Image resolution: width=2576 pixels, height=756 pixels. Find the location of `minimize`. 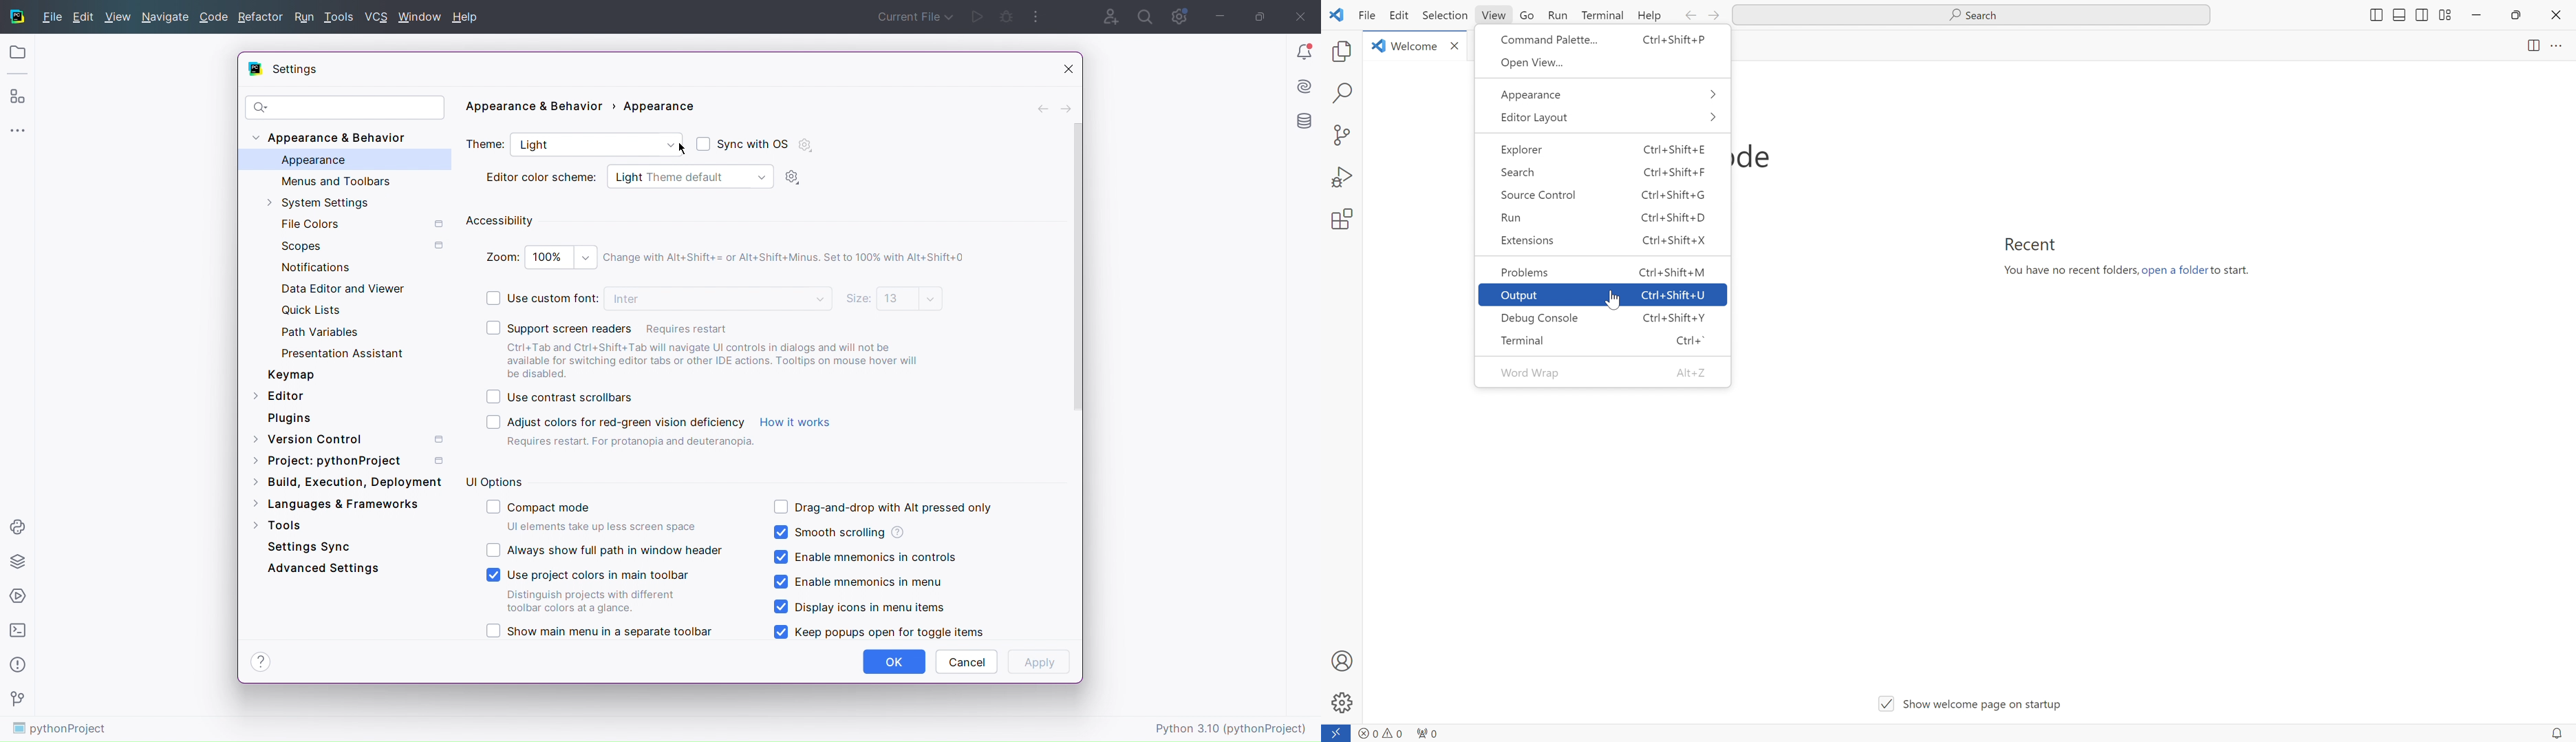

minimize is located at coordinates (2475, 17).